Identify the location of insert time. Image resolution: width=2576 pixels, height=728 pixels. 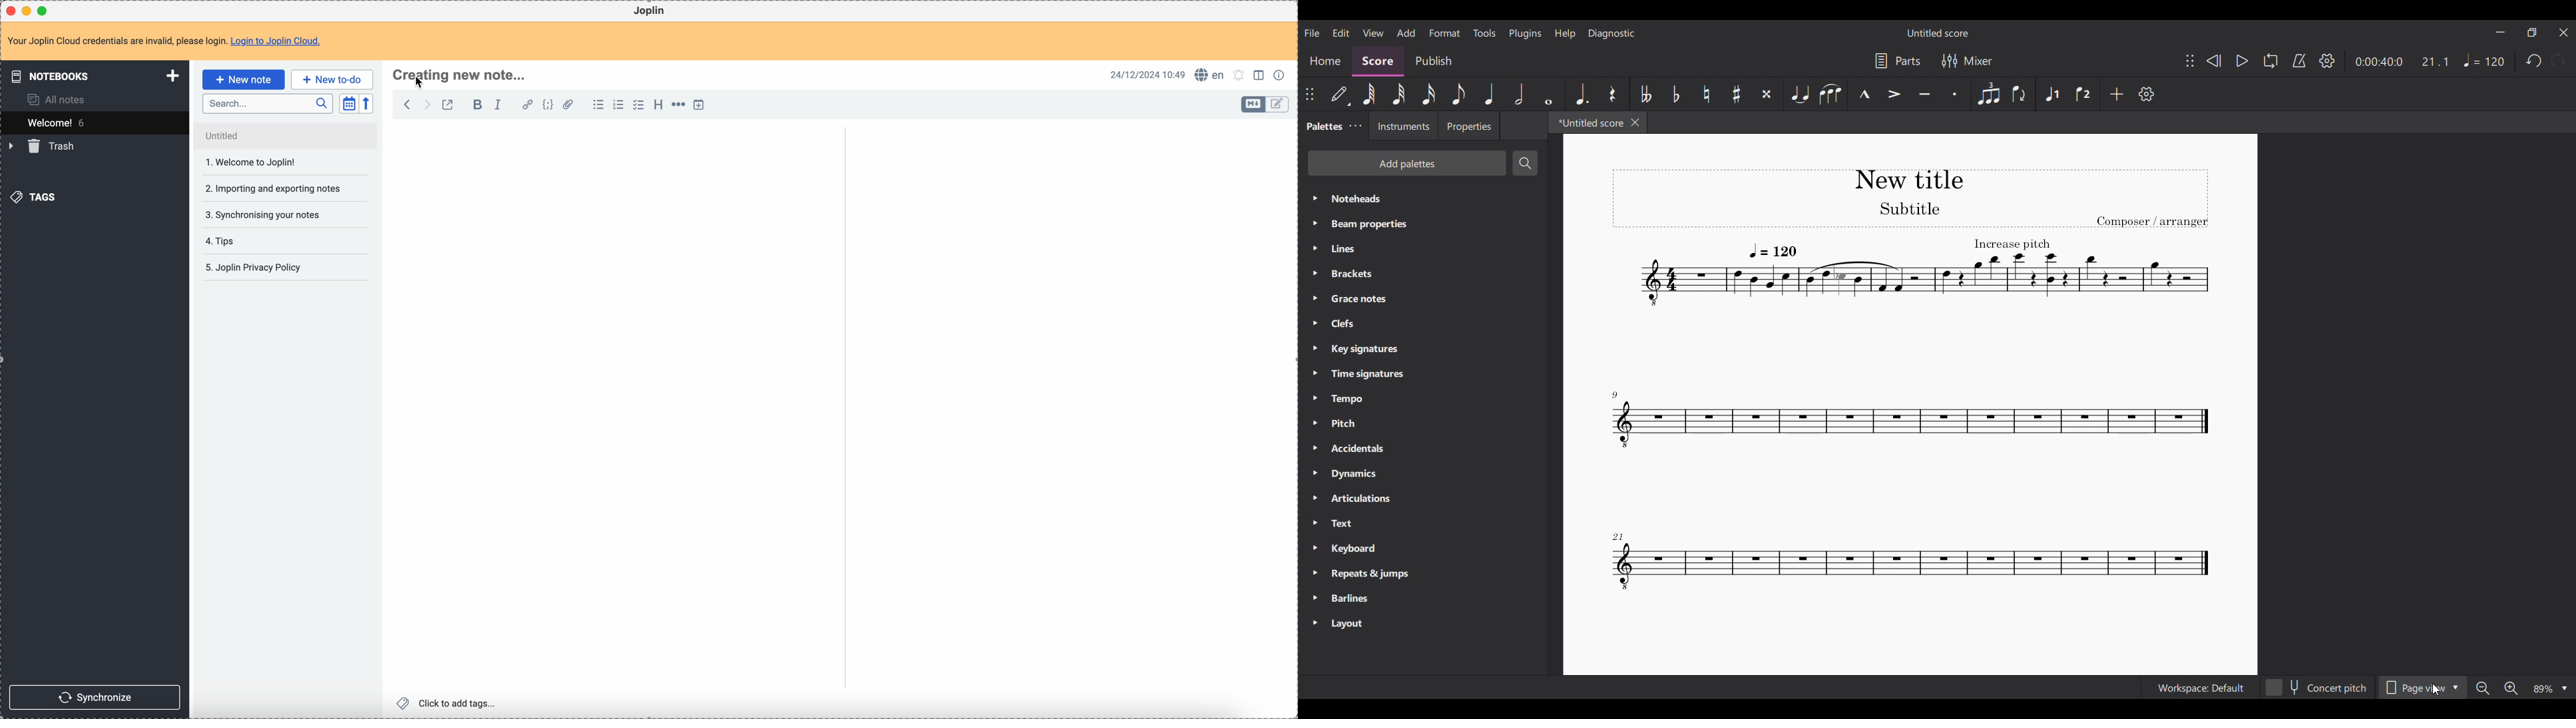
(702, 105).